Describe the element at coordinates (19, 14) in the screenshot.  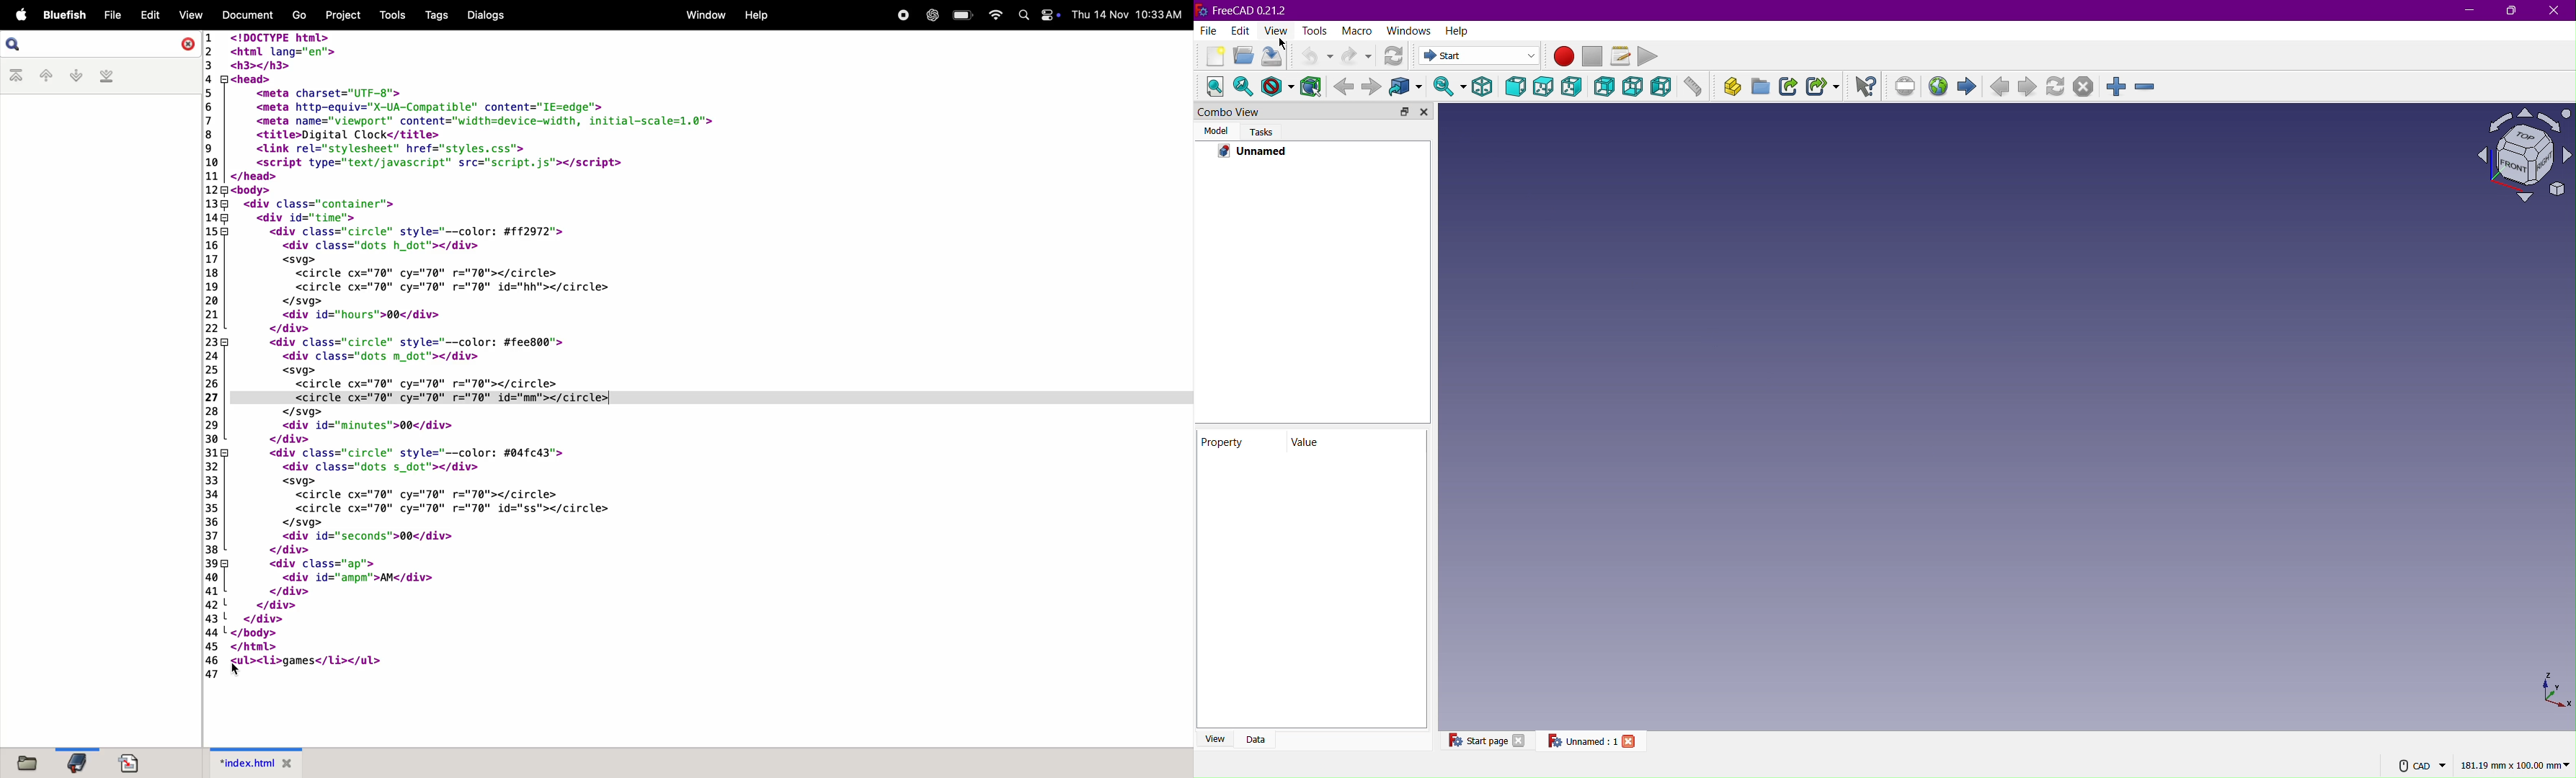
I see `Apple menu` at that location.